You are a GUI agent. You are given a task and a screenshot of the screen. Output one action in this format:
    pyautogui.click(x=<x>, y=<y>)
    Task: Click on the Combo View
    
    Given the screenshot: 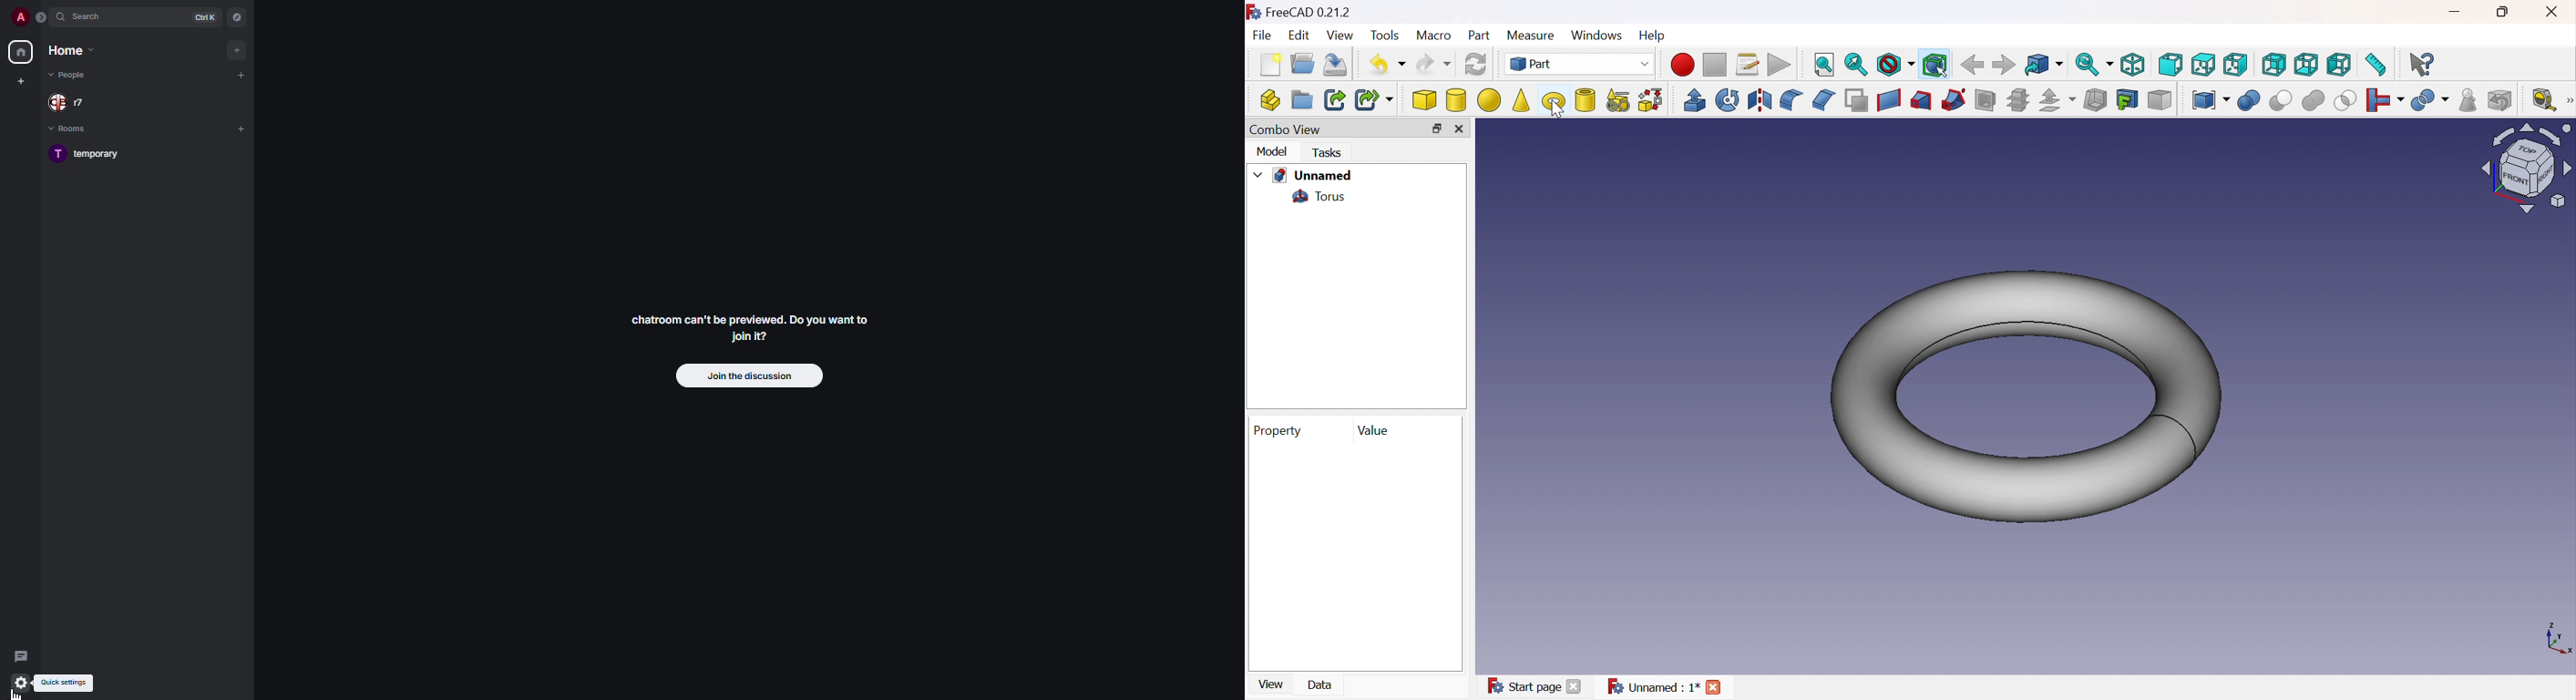 What is the action you would take?
    pyautogui.click(x=1286, y=128)
    